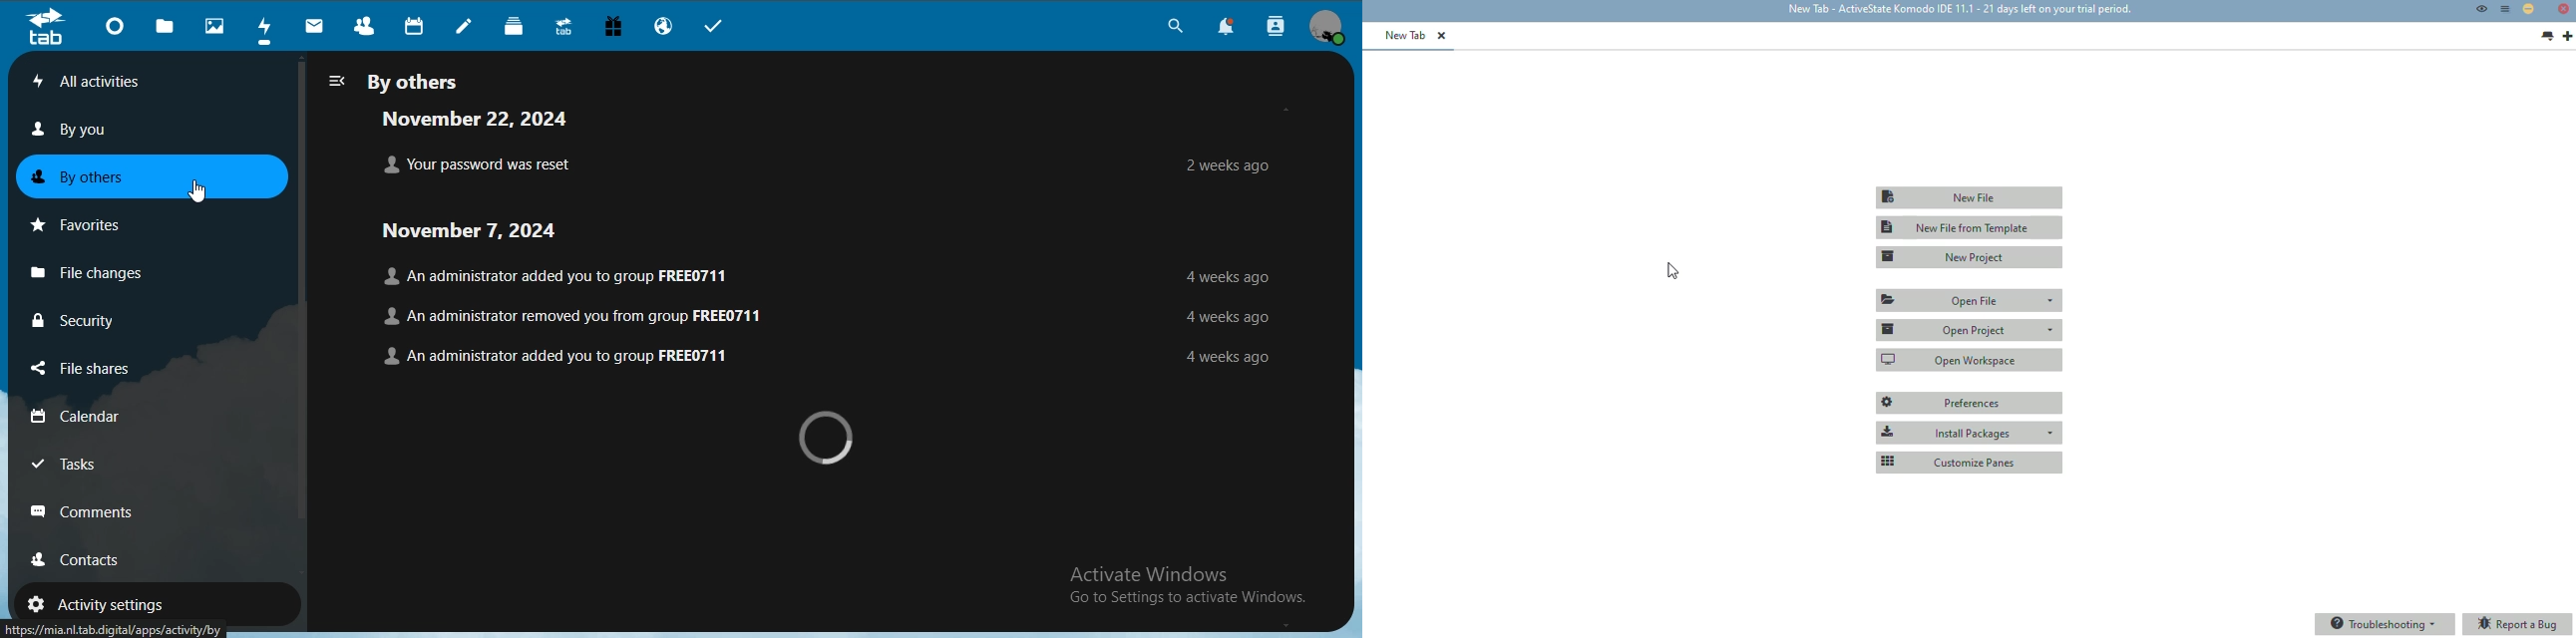 The image size is (2576, 644). Describe the element at coordinates (314, 25) in the screenshot. I see `mail` at that location.